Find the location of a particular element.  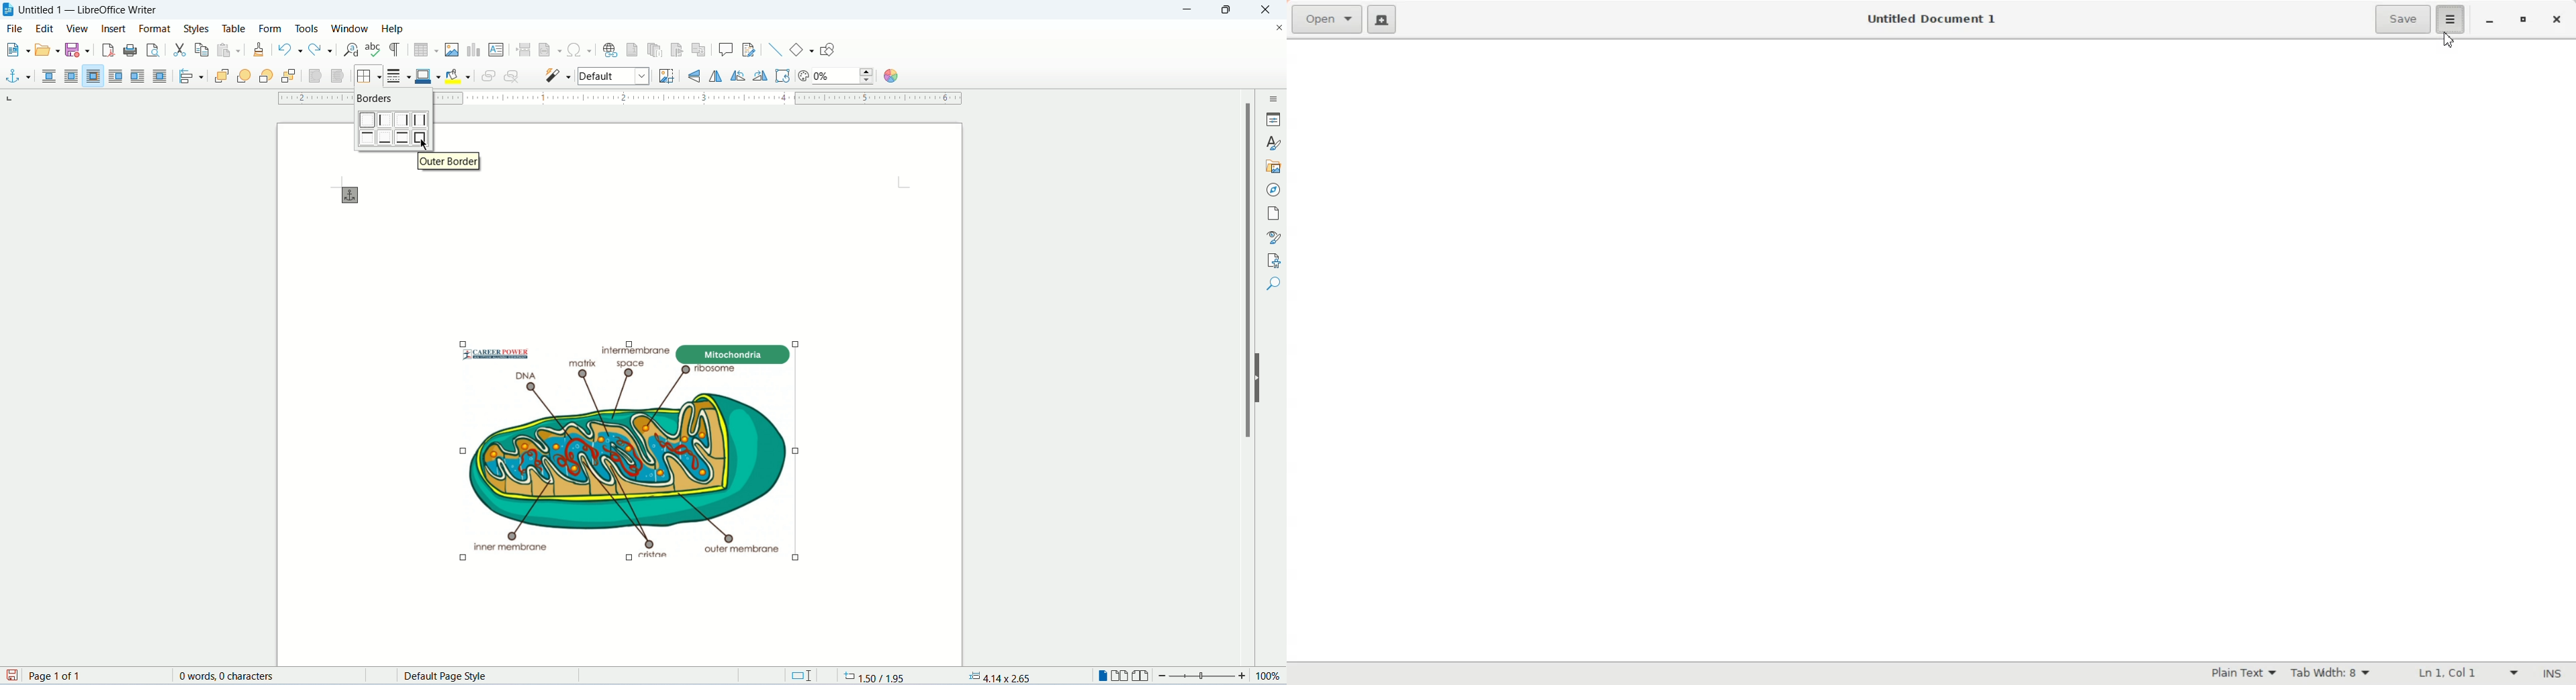

formatting marks is located at coordinates (395, 51).